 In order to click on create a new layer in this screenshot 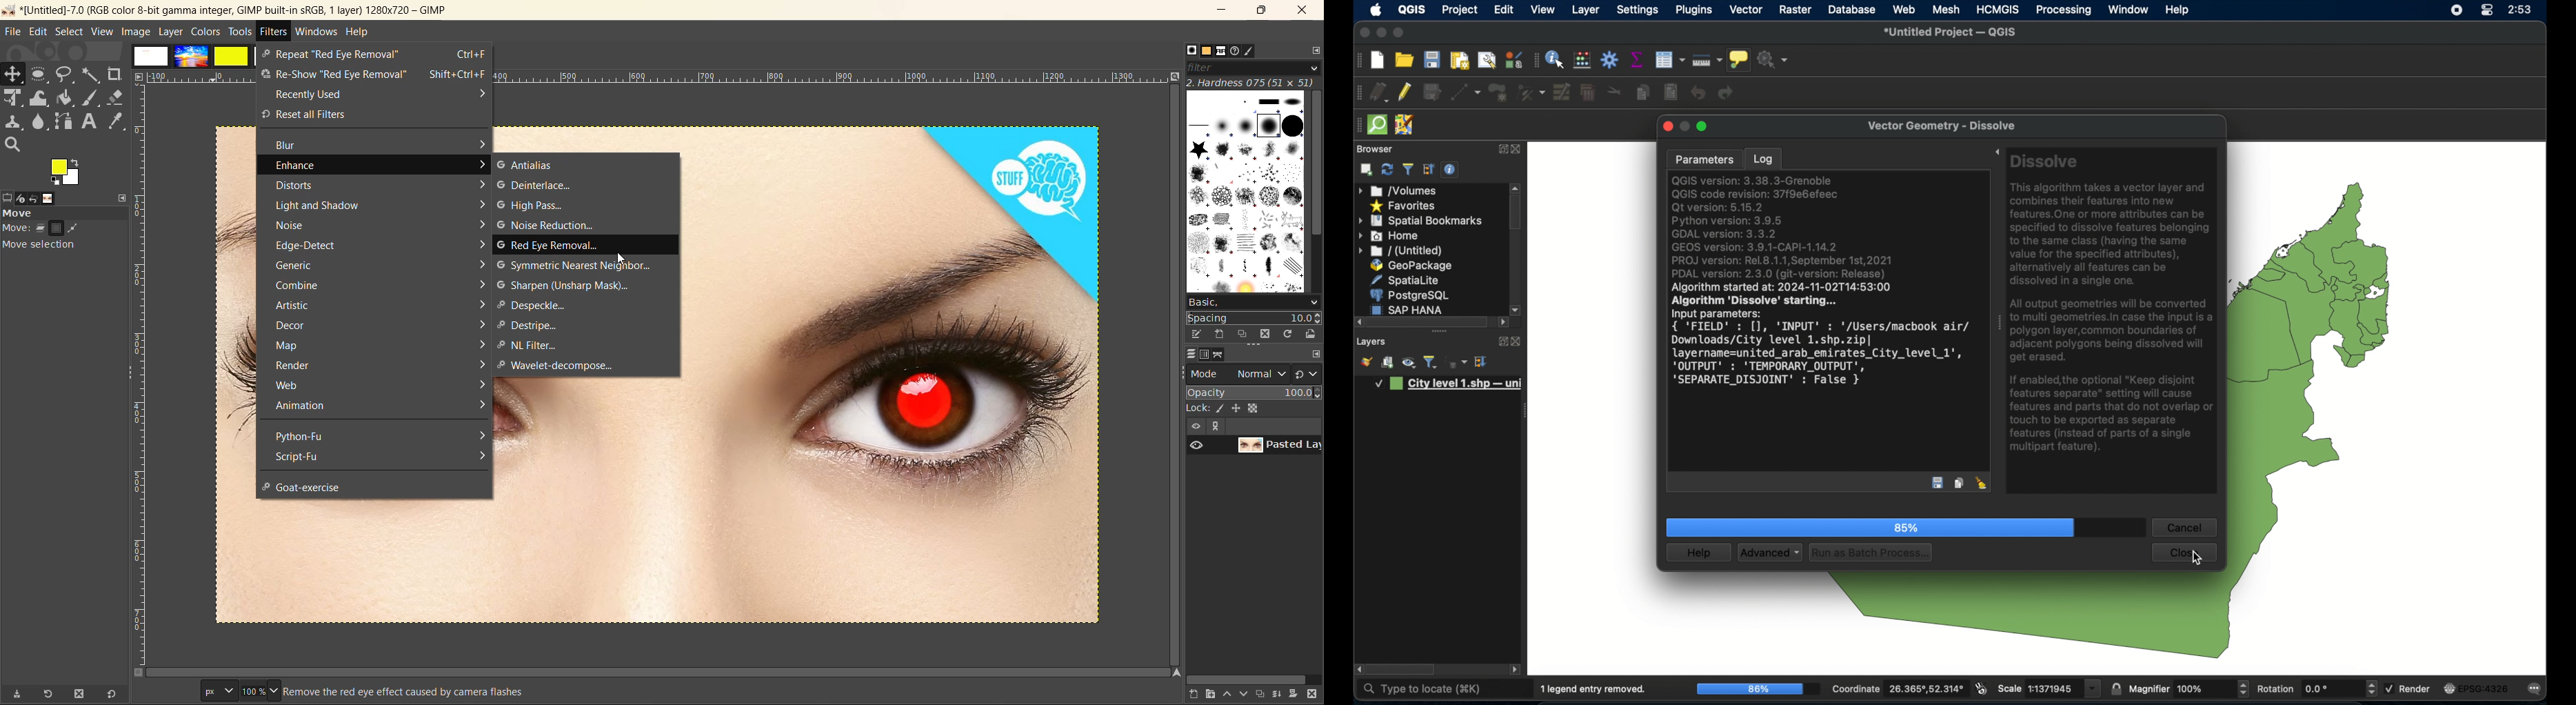, I will do `click(1187, 695)`.